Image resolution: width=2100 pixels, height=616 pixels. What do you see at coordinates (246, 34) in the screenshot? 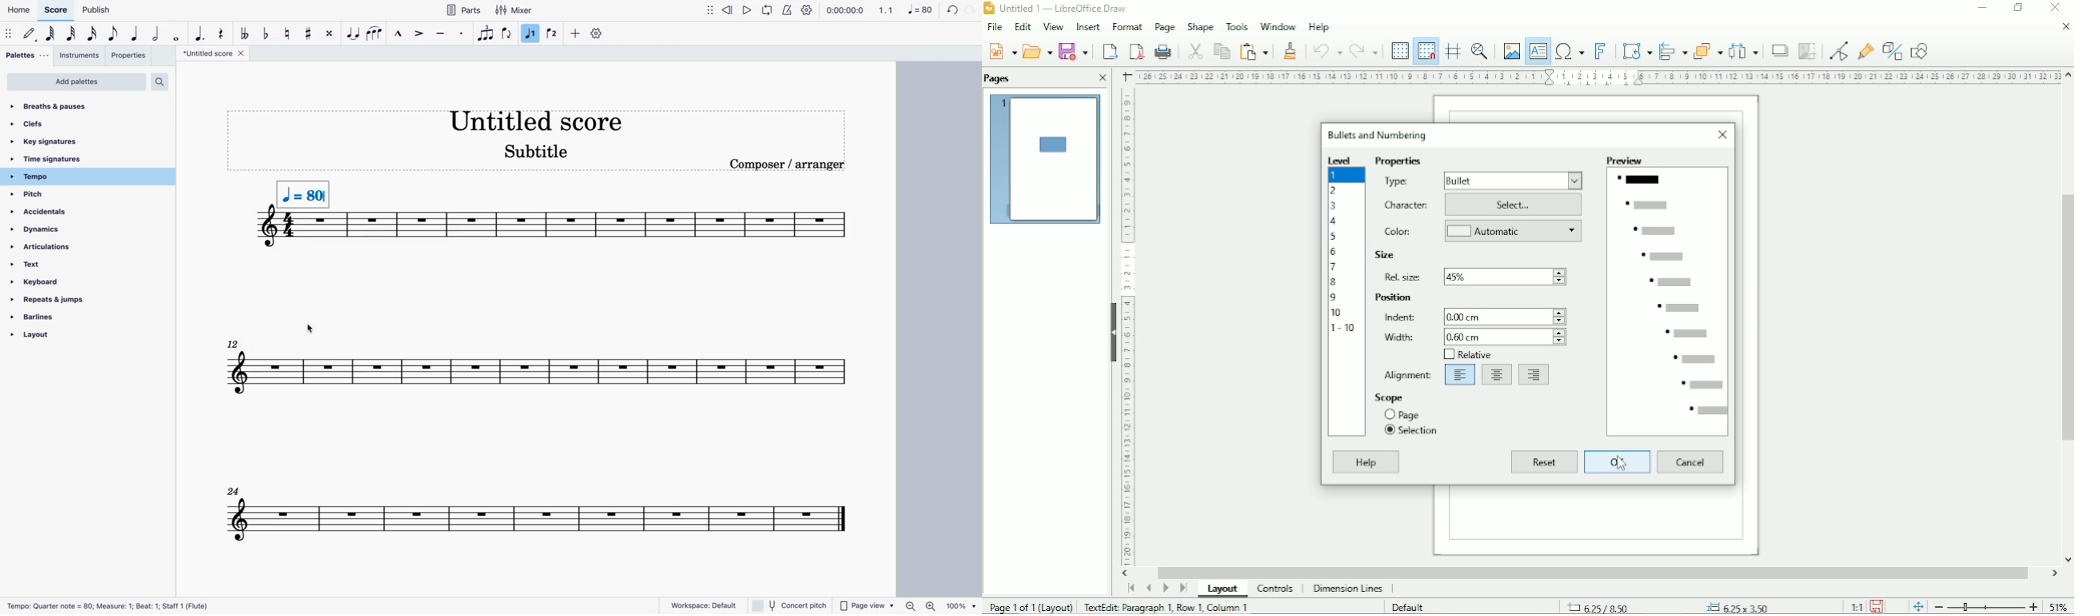
I see `double toggle flat` at bounding box center [246, 34].